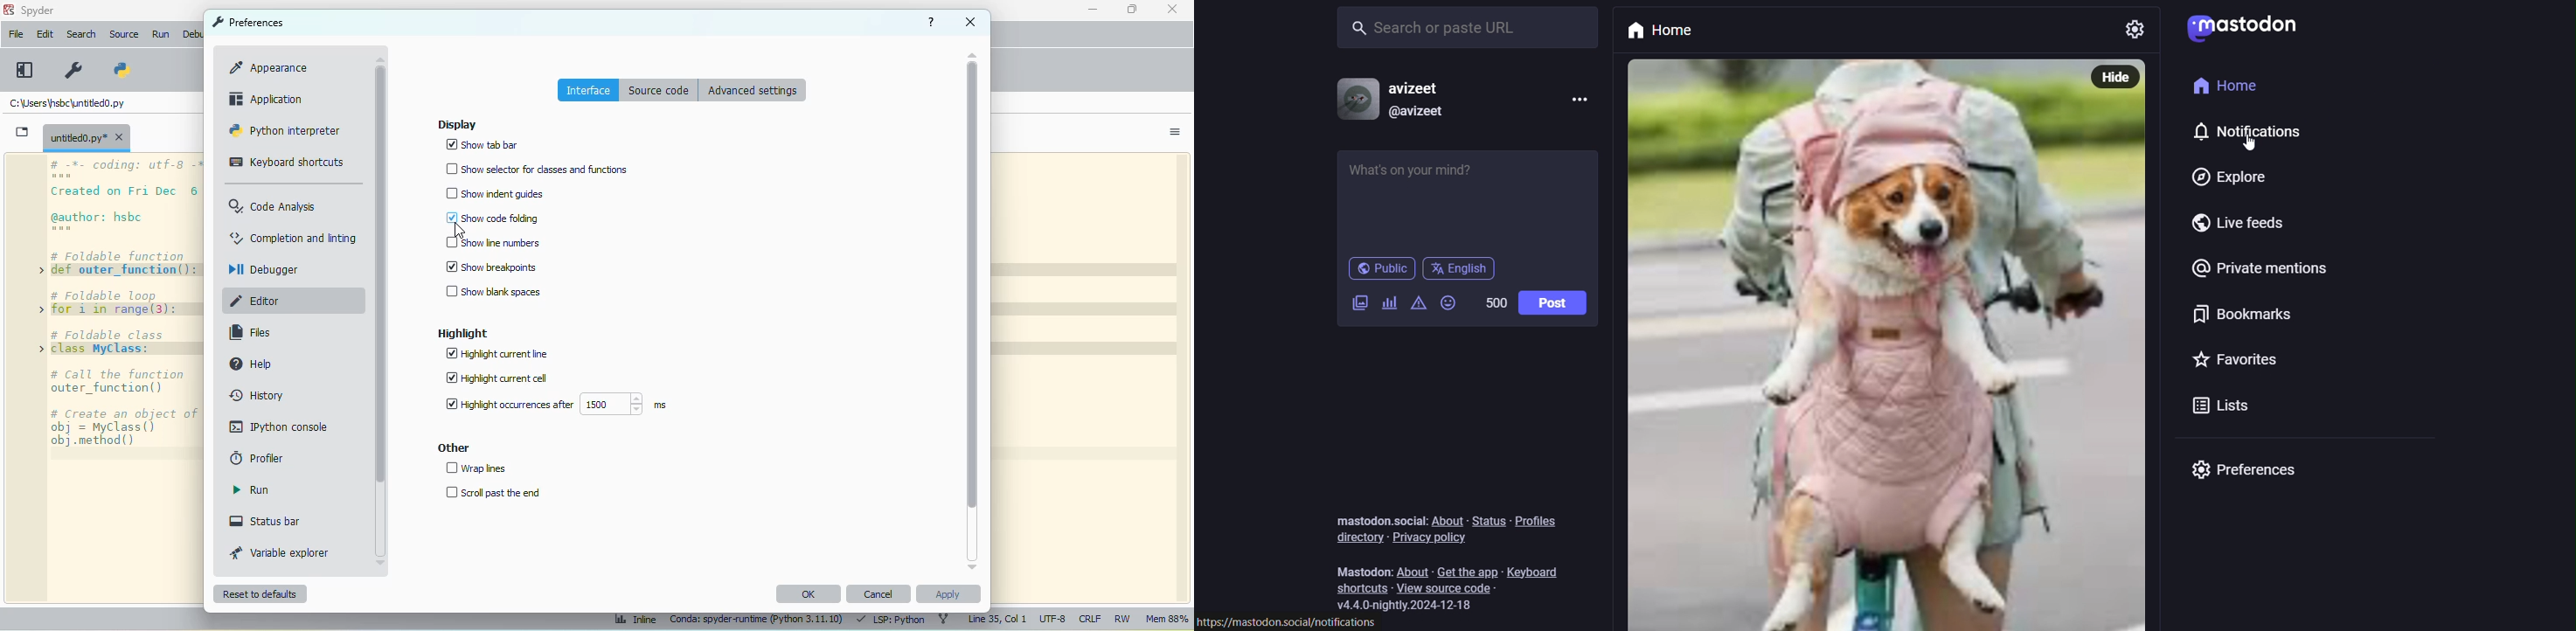 The height and width of the screenshot is (644, 2576). I want to click on conda: spyder-runtime (python 3. 11. 10), so click(755, 621).